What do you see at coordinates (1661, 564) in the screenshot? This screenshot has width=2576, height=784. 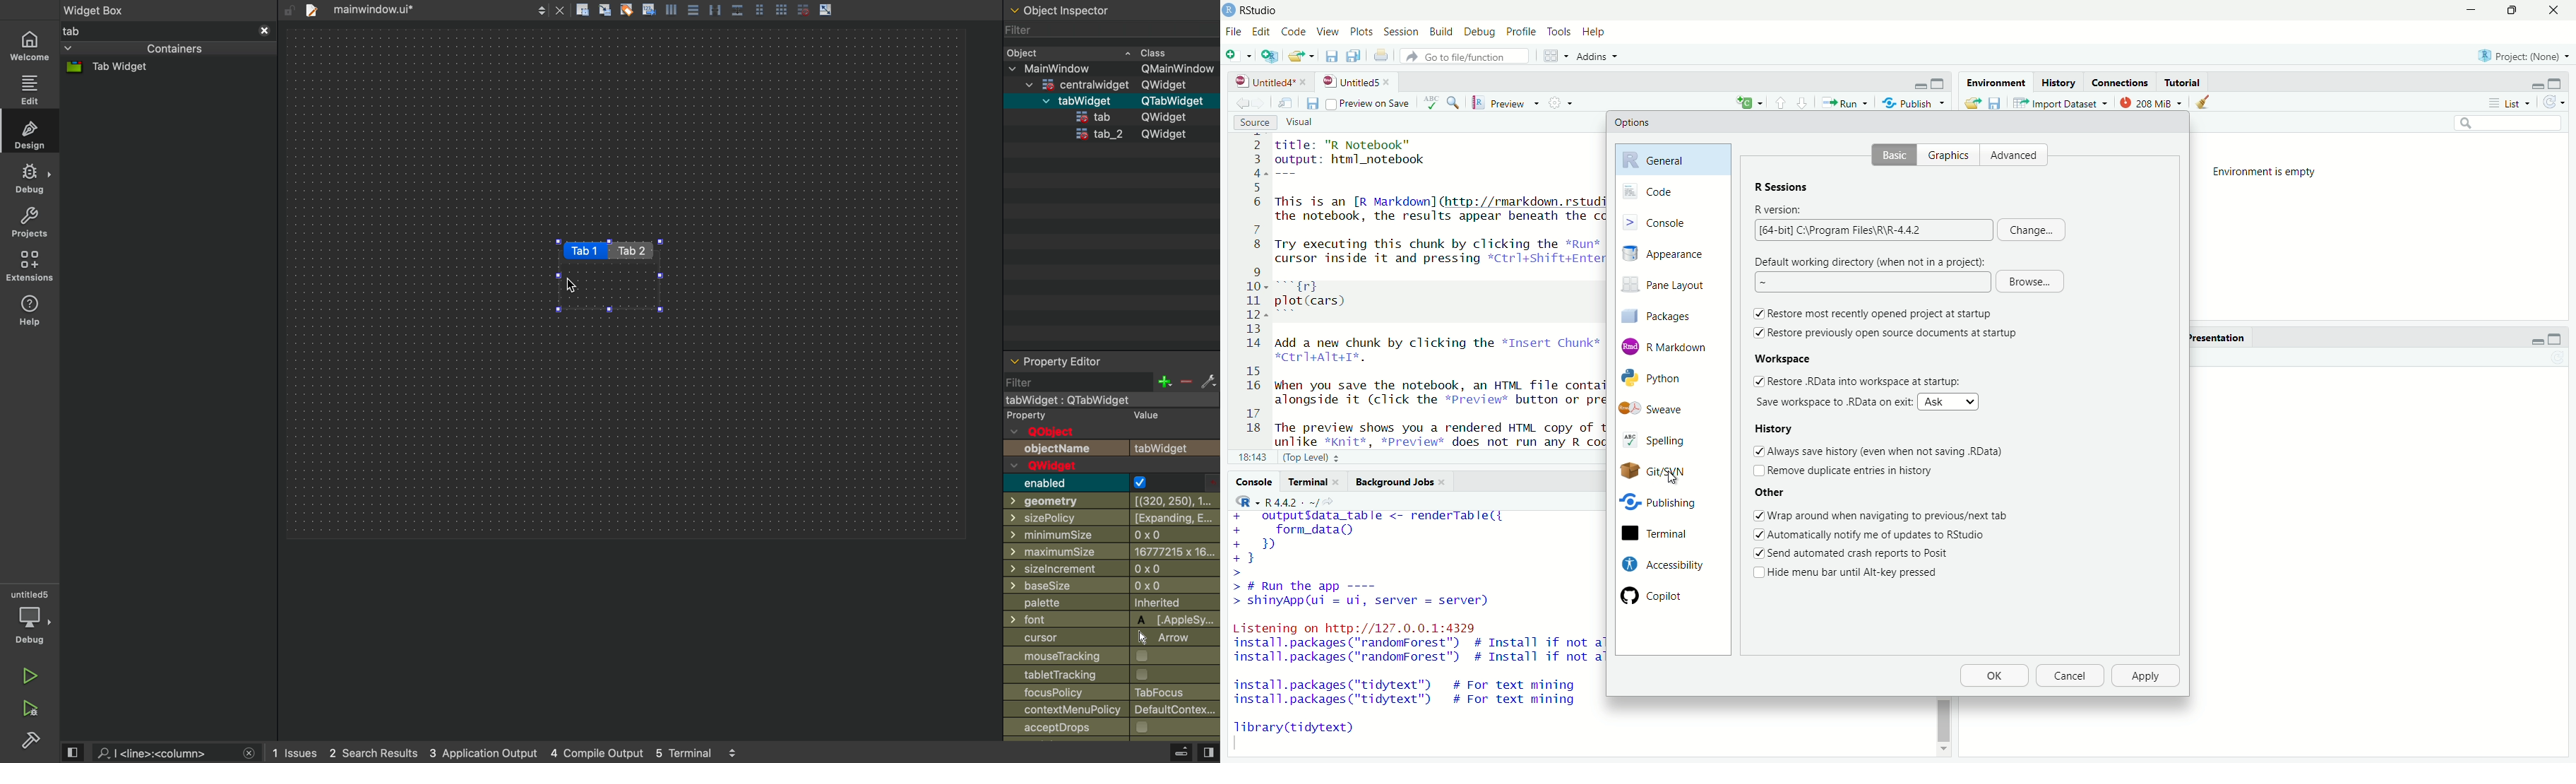 I see `Accessibility` at bounding box center [1661, 564].